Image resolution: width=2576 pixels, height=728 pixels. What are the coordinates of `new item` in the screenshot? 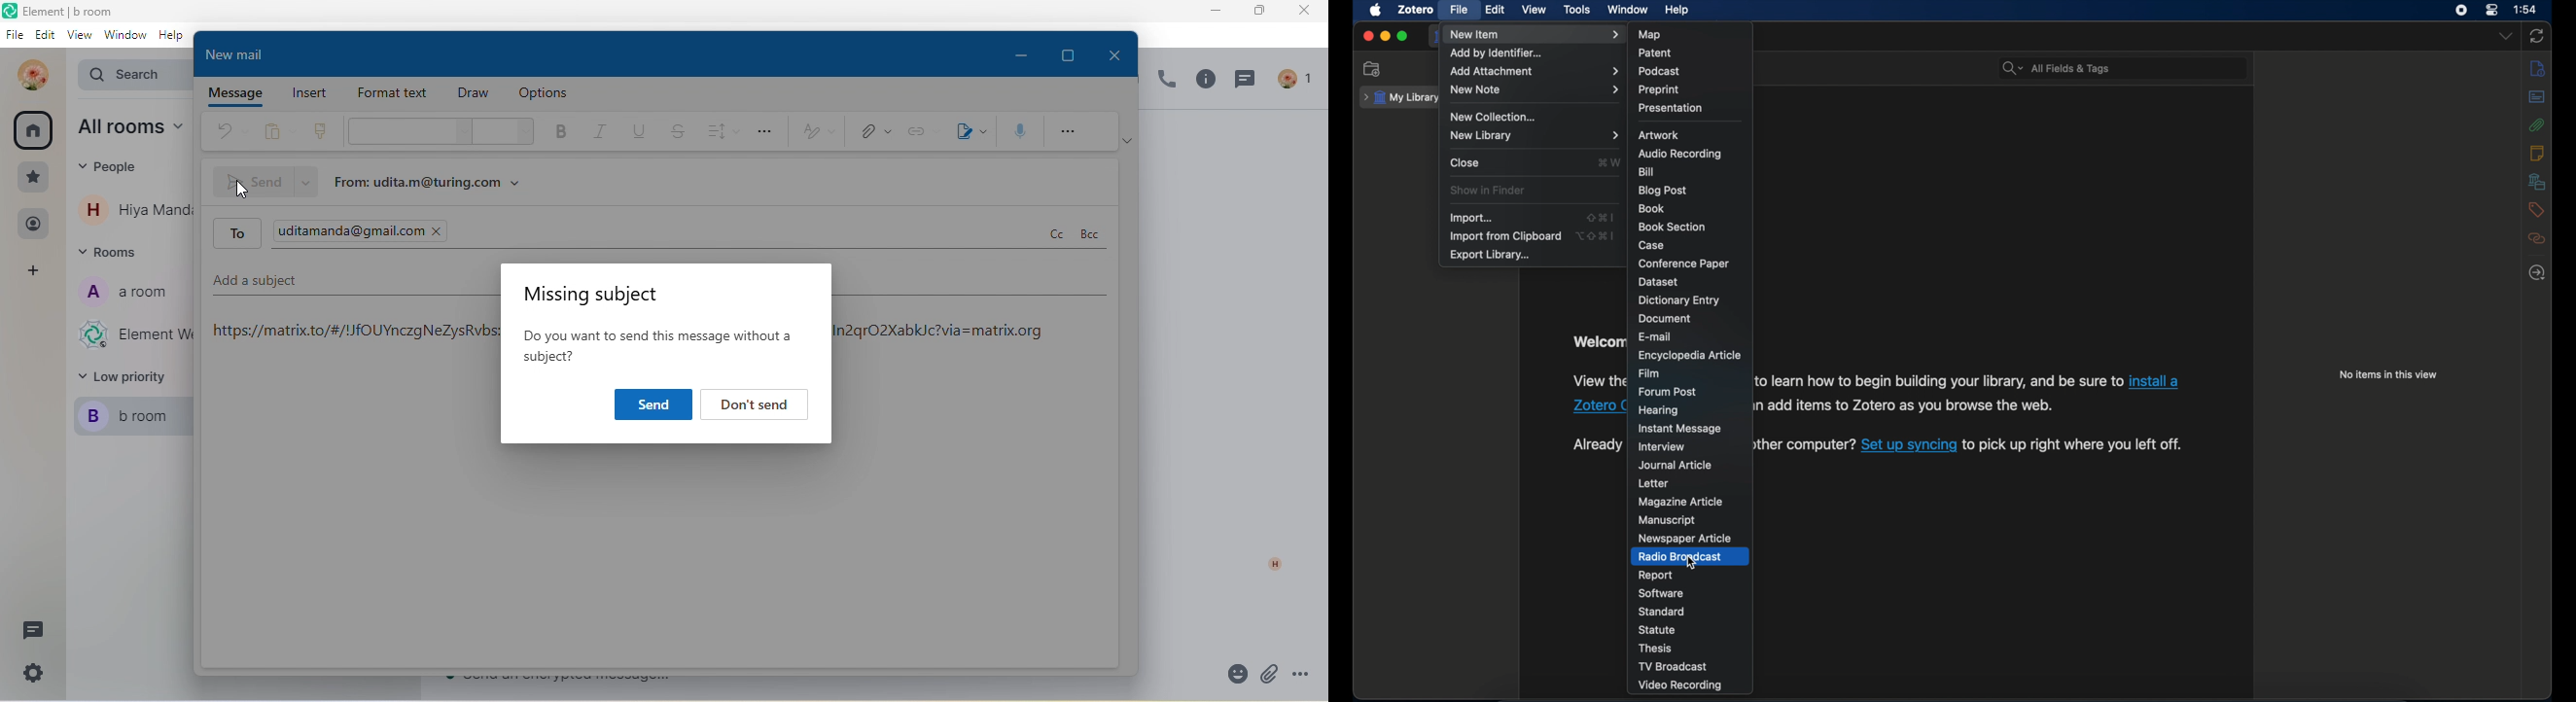 It's located at (1534, 34).